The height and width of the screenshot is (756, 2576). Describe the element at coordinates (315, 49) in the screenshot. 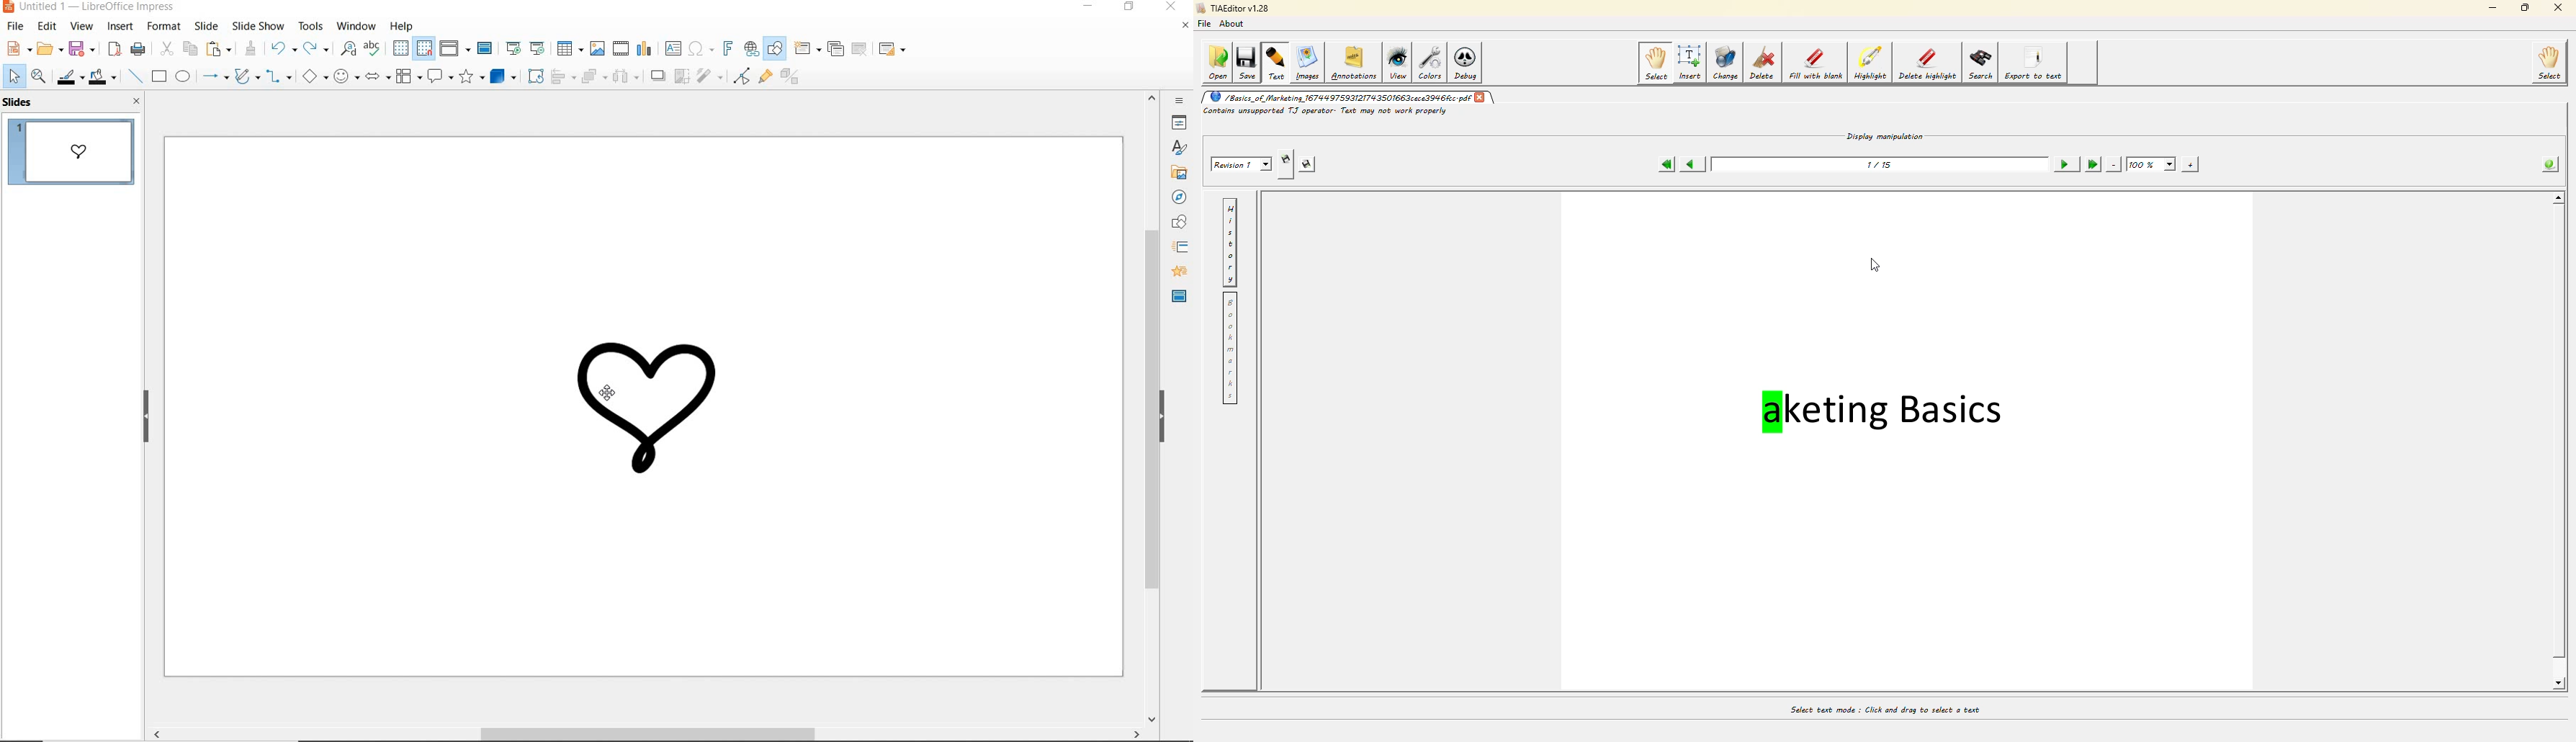

I see `redo` at that location.